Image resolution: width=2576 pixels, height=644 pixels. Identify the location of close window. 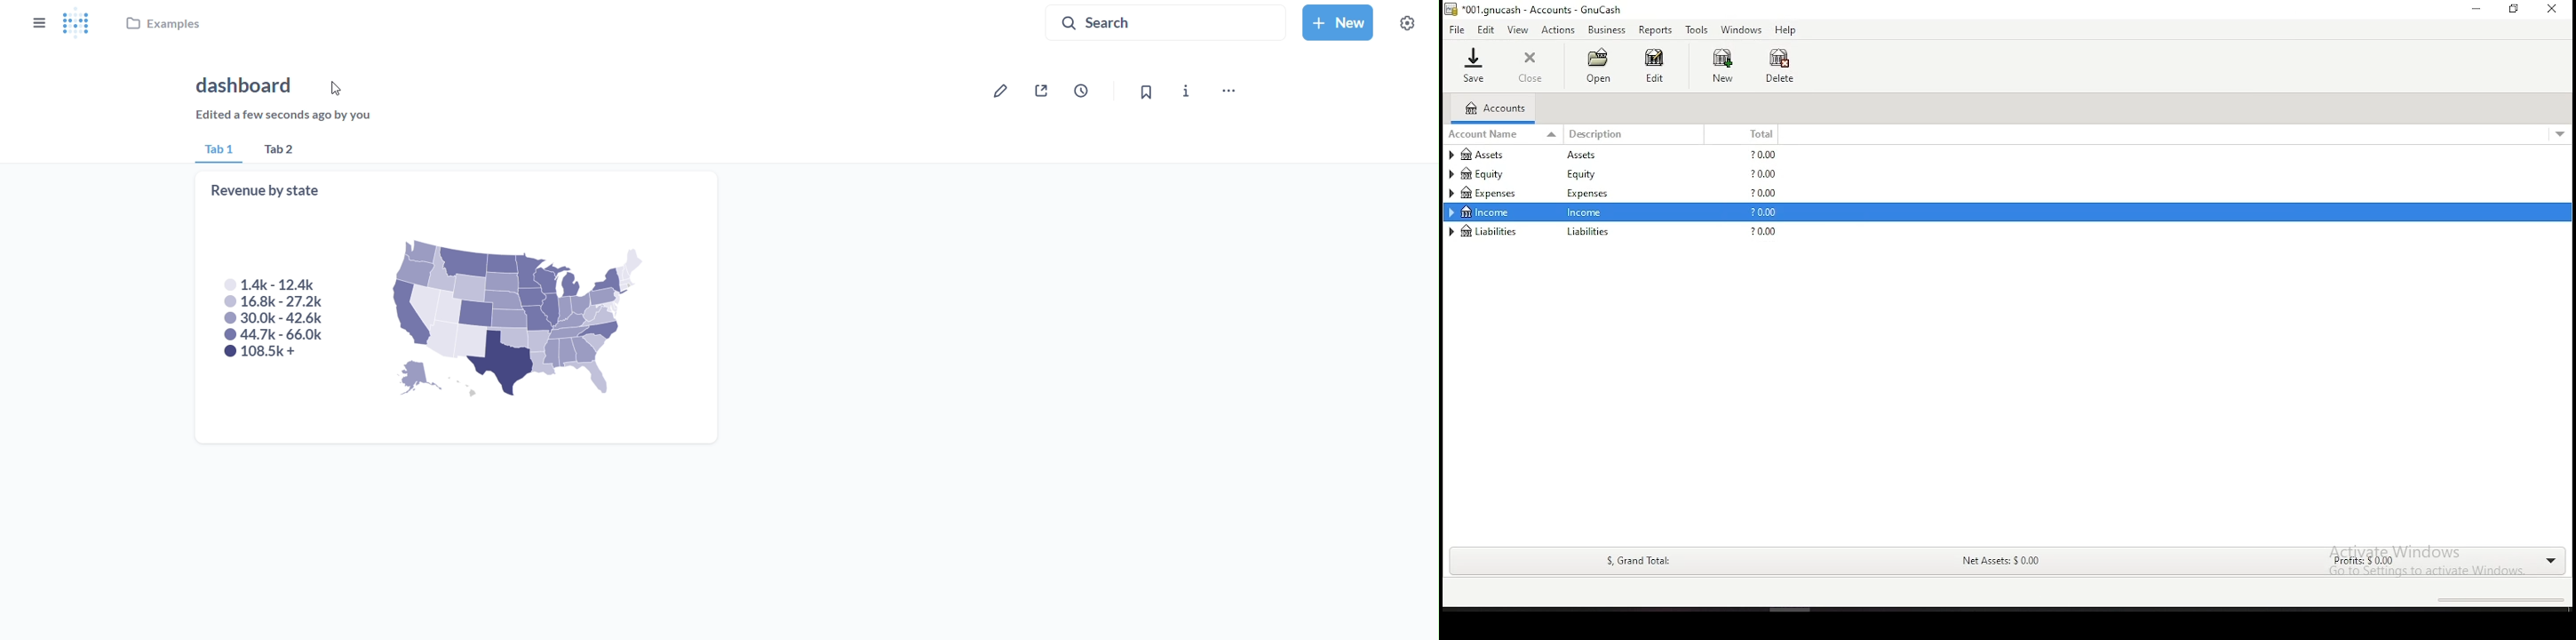
(2553, 9).